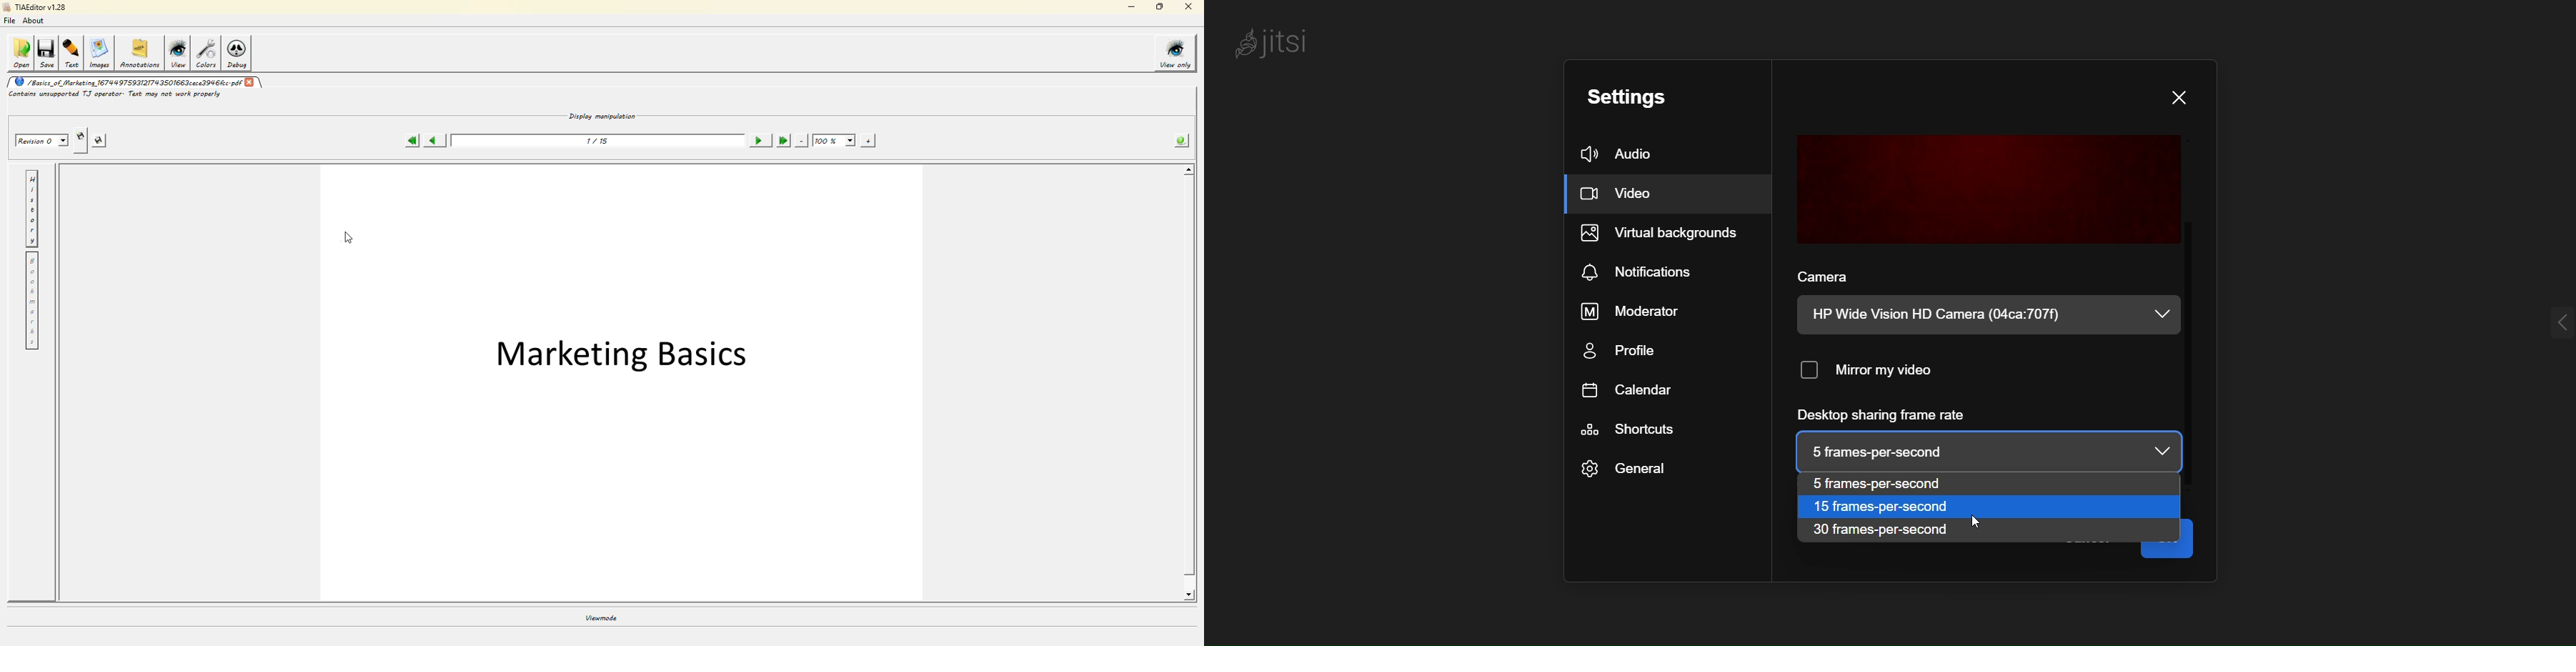  What do you see at coordinates (1182, 142) in the screenshot?
I see `information about the pdf` at bounding box center [1182, 142].